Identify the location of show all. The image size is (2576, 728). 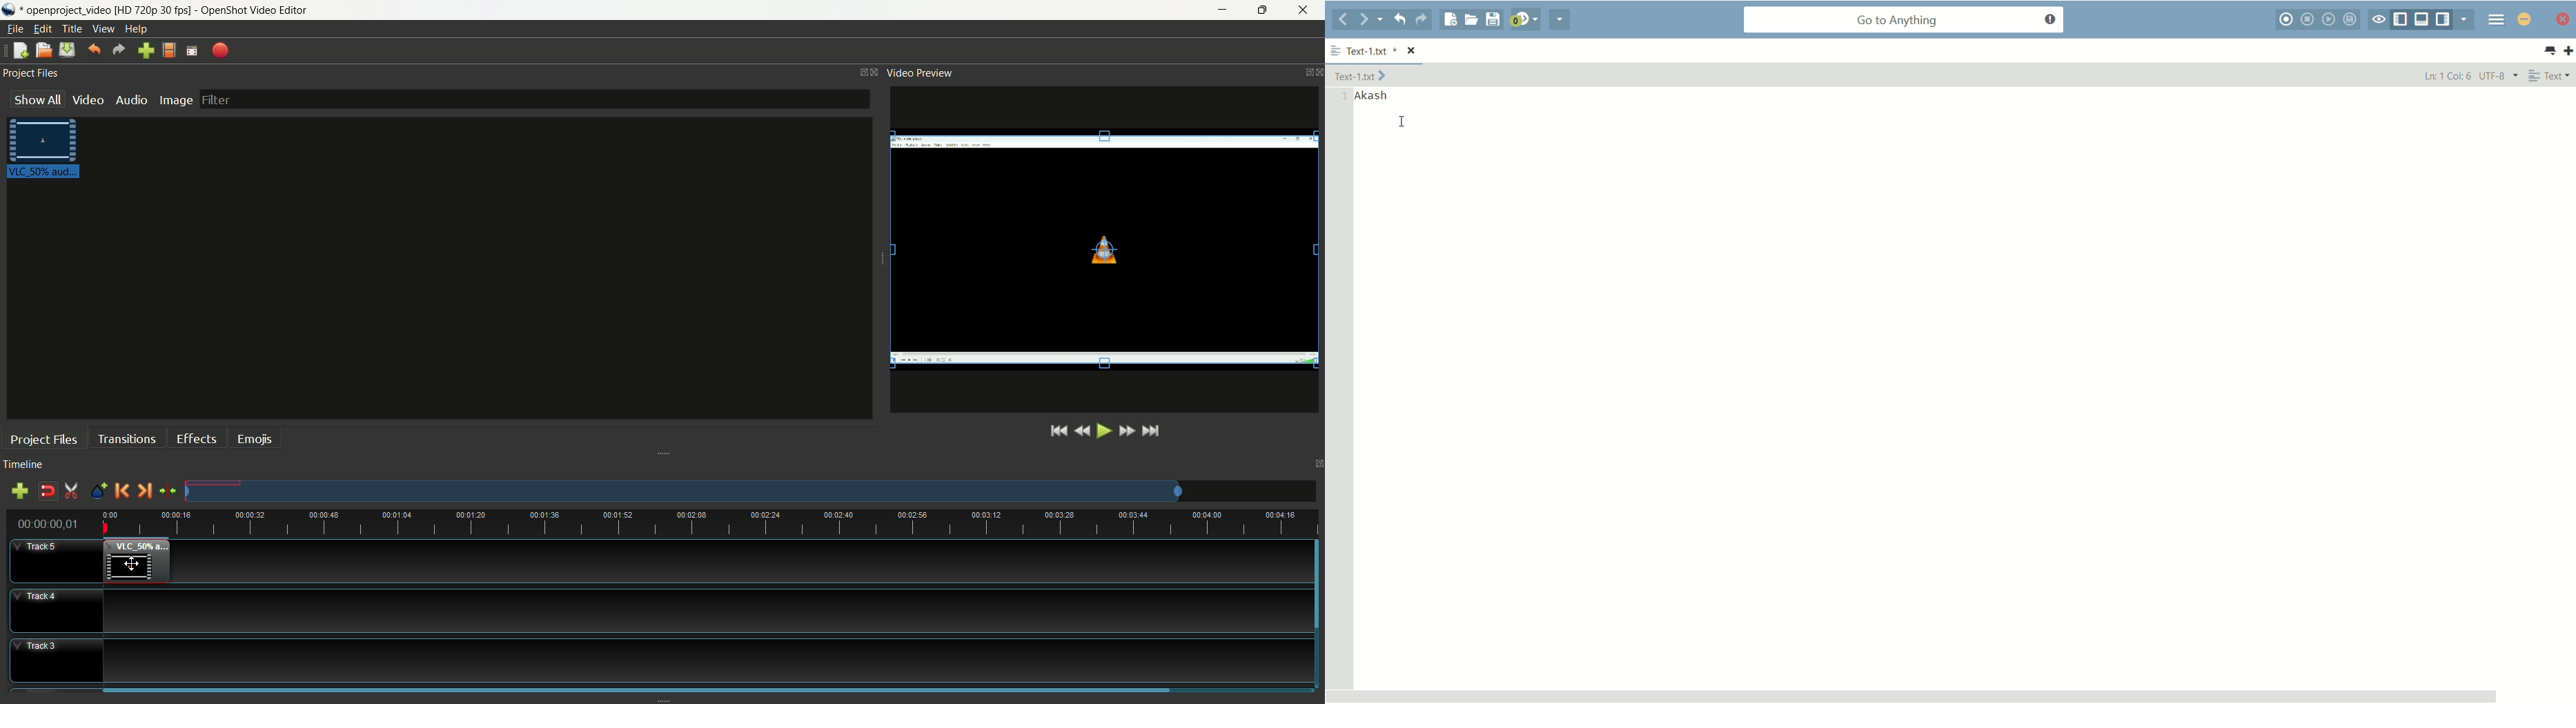
(39, 103).